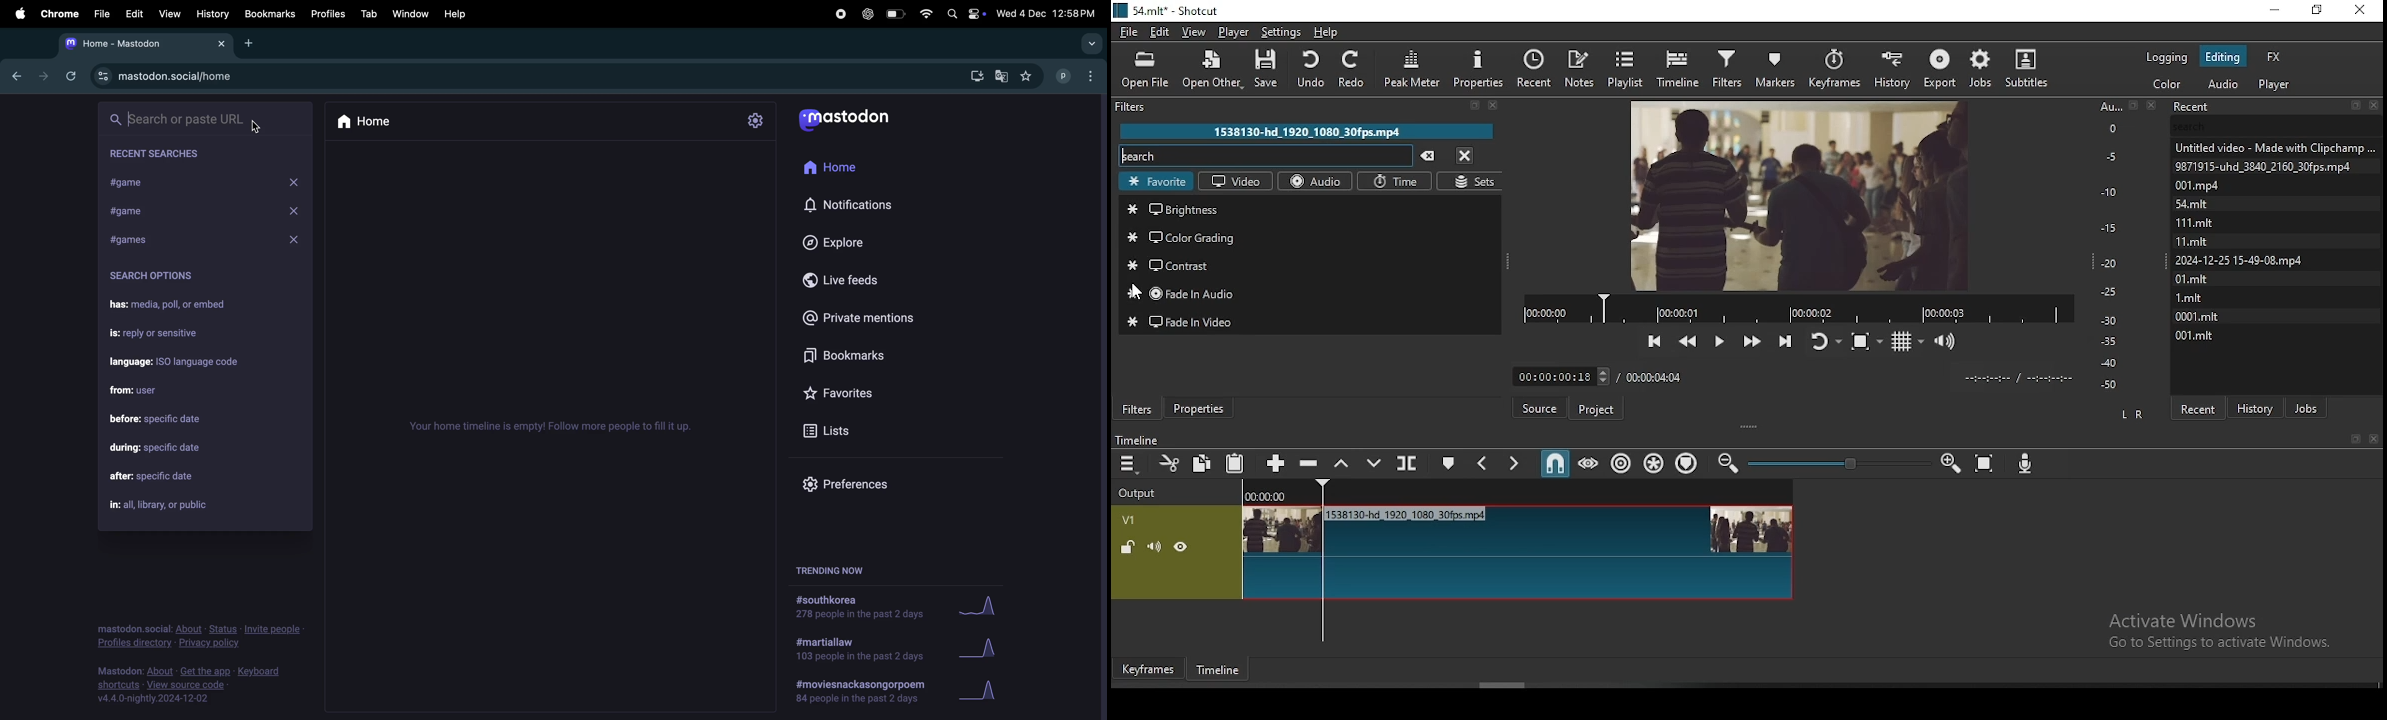 The image size is (2408, 728). I want to click on L R, so click(2132, 414).